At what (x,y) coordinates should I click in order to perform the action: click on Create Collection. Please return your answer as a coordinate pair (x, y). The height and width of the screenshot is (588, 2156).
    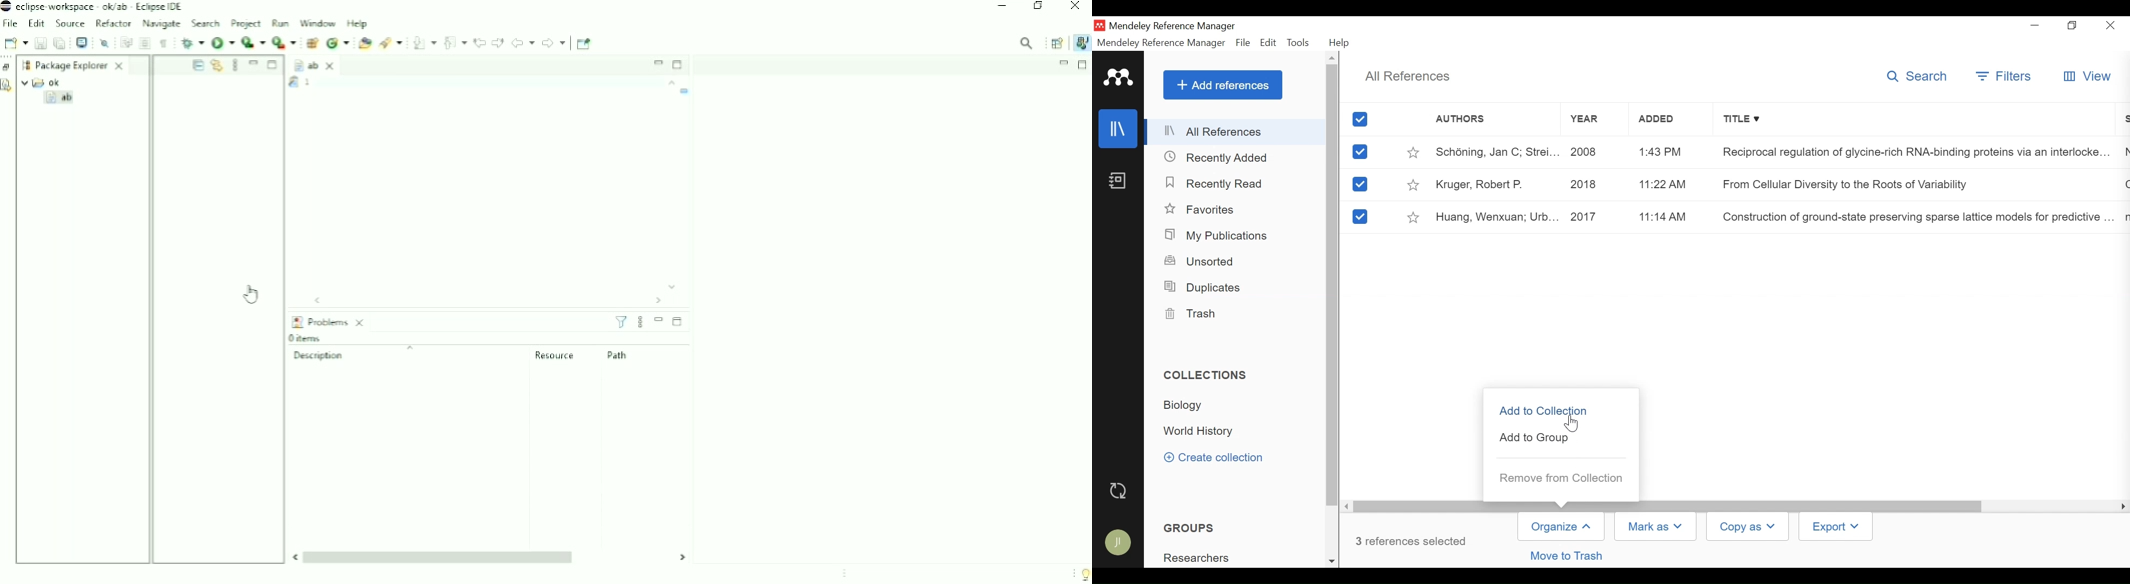
    Looking at the image, I should click on (1221, 459).